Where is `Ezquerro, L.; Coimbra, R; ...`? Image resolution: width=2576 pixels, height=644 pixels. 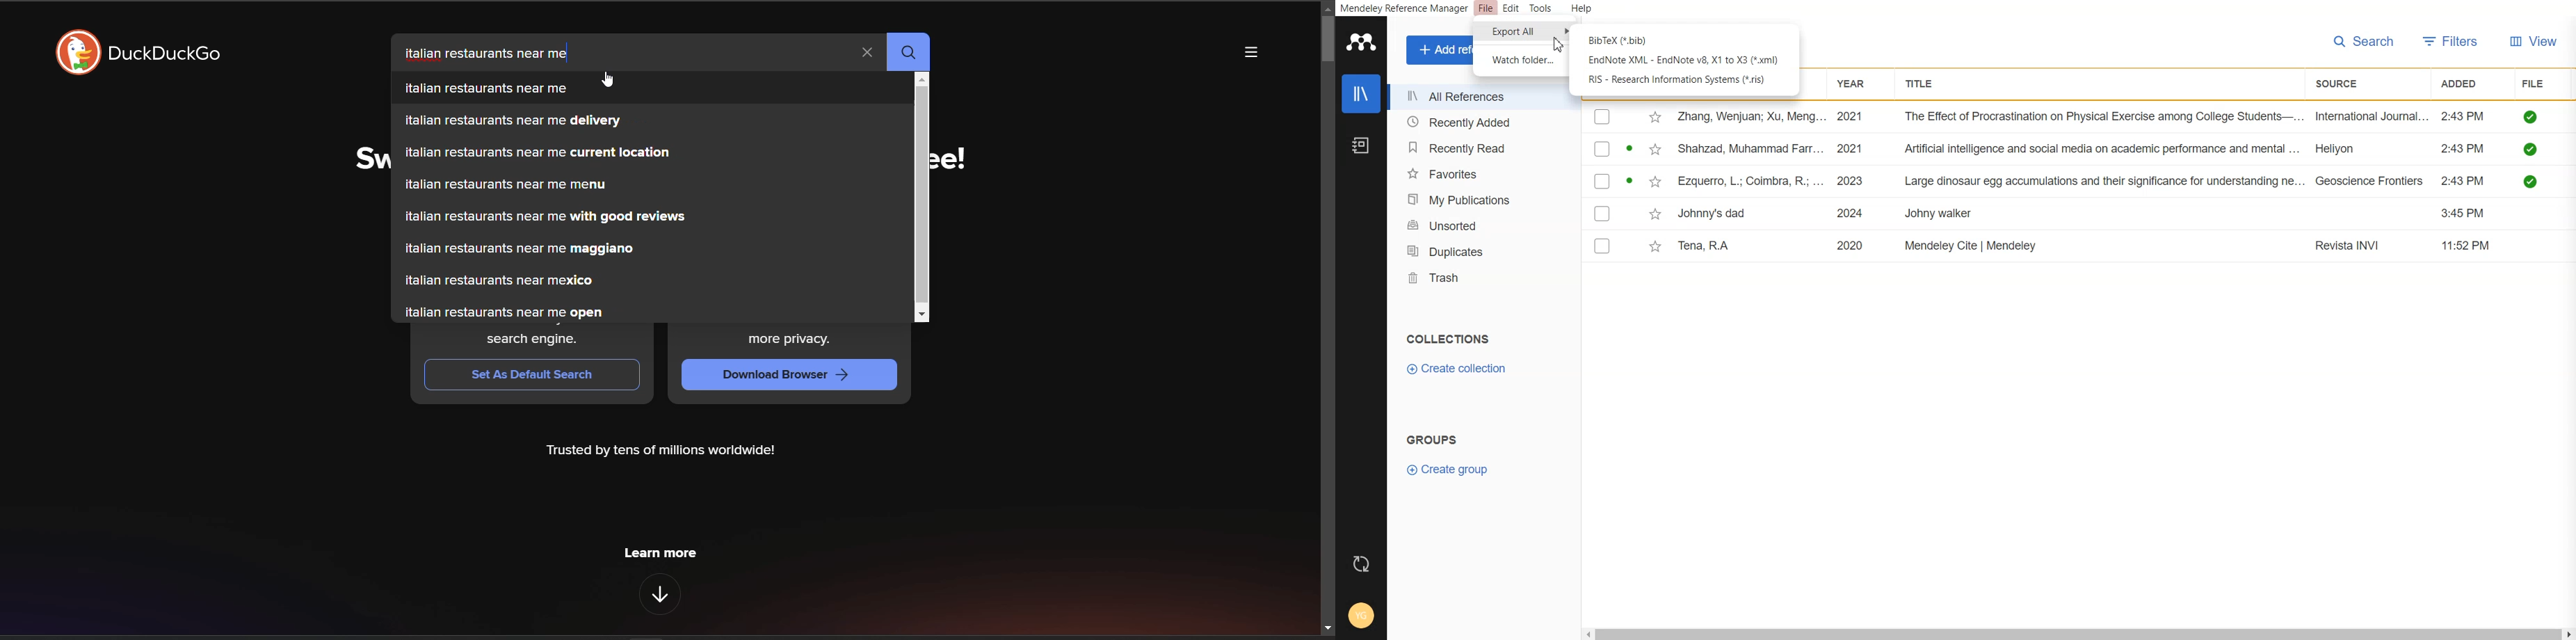
Ezquerro, L.; Coimbra, R; ... is located at coordinates (1750, 180).